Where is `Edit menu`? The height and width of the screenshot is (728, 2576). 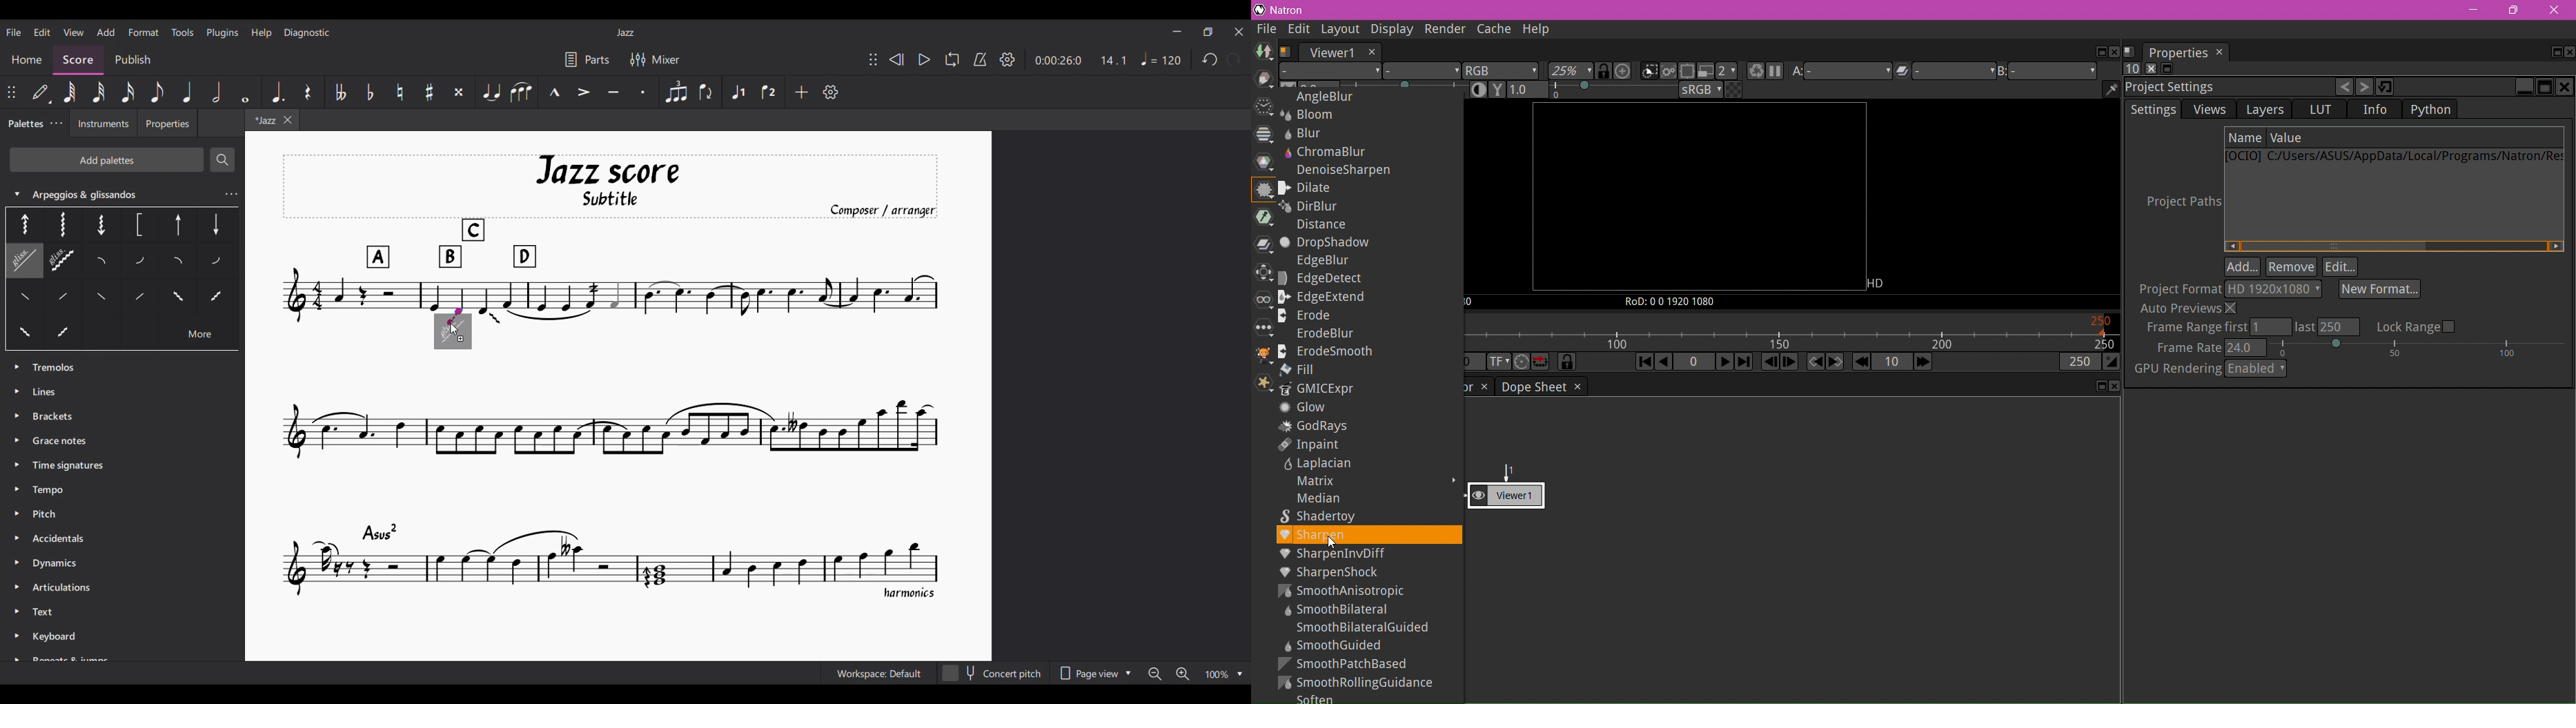 Edit menu is located at coordinates (42, 33).